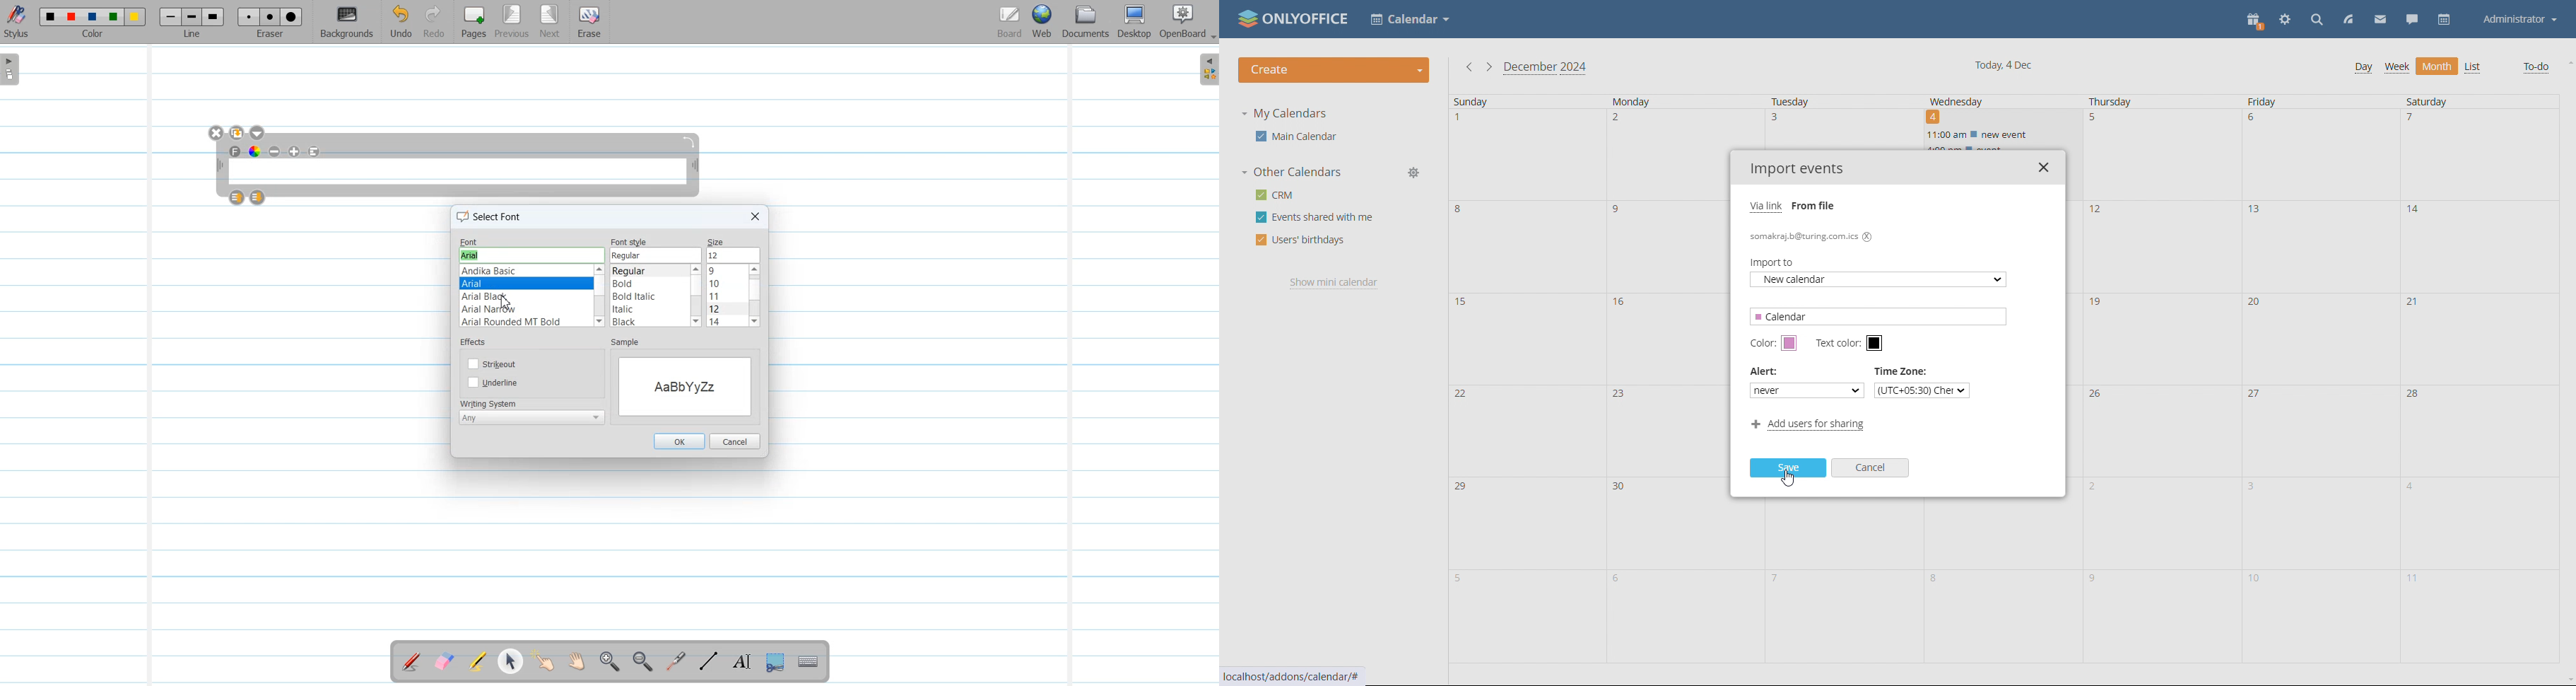  Describe the element at coordinates (774, 662) in the screenshot. I see `Capture part of the screen` at that location.